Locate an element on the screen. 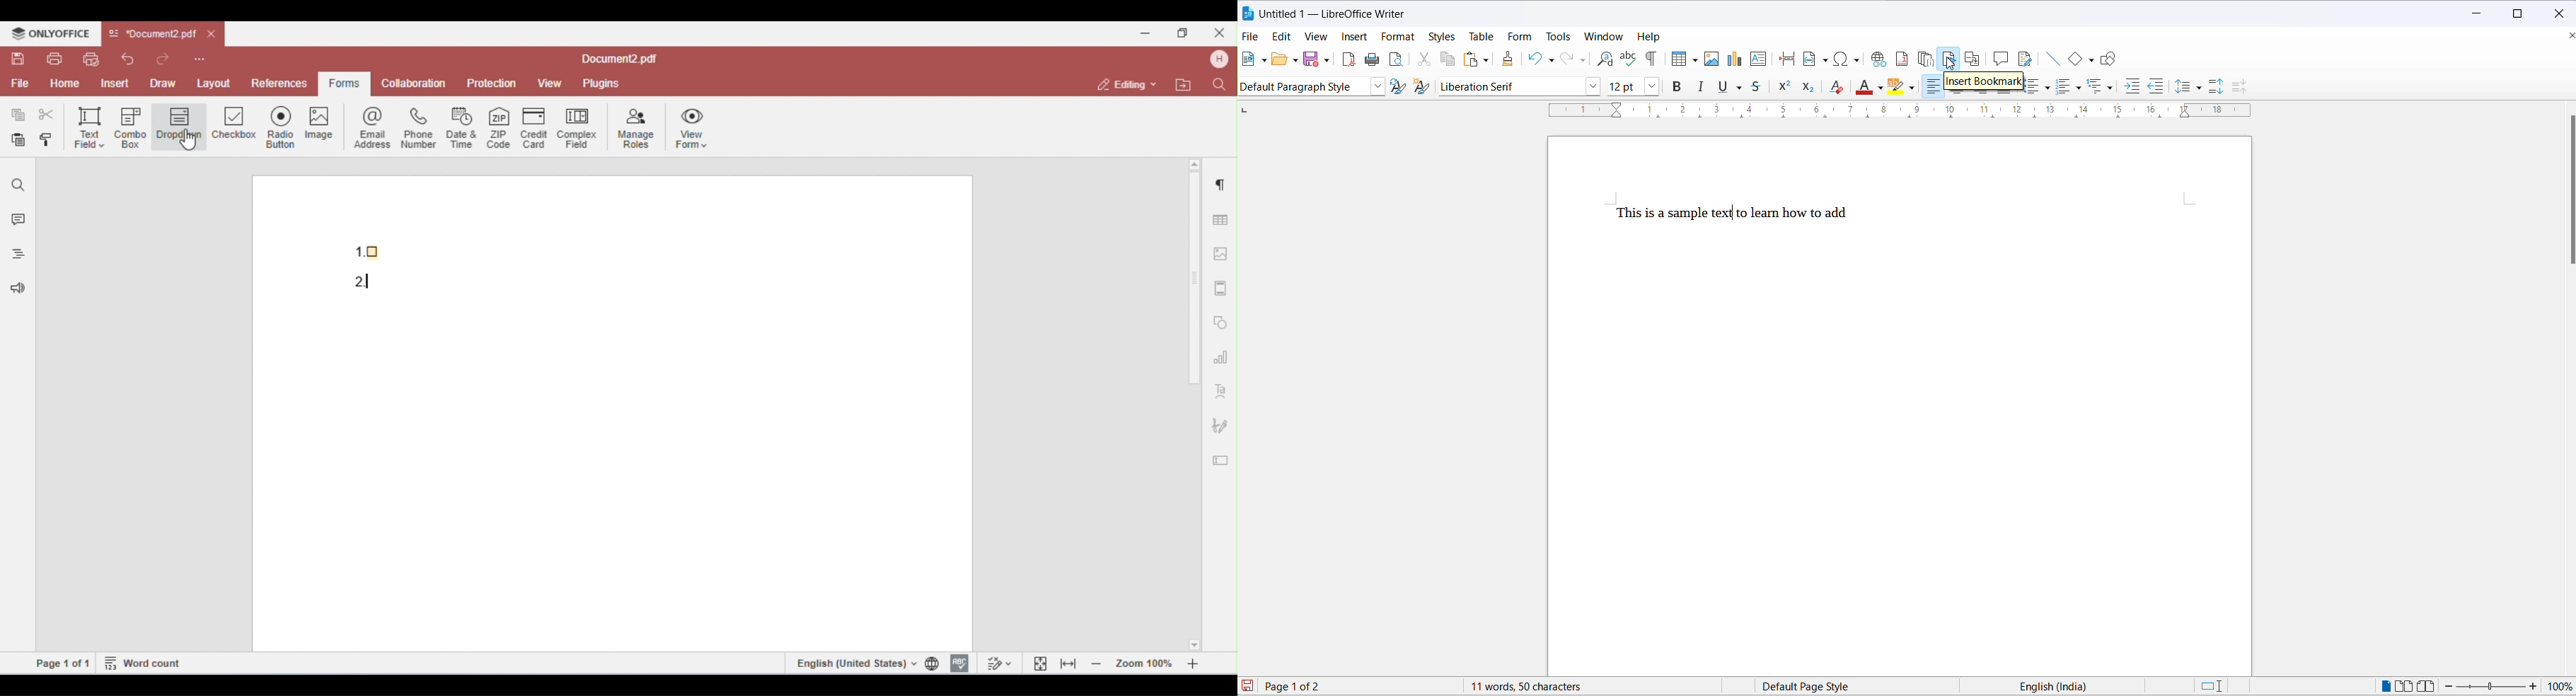 This screenshot has height=700, width=2576. vertical scrollbar is located at coordinates (2568, 190).